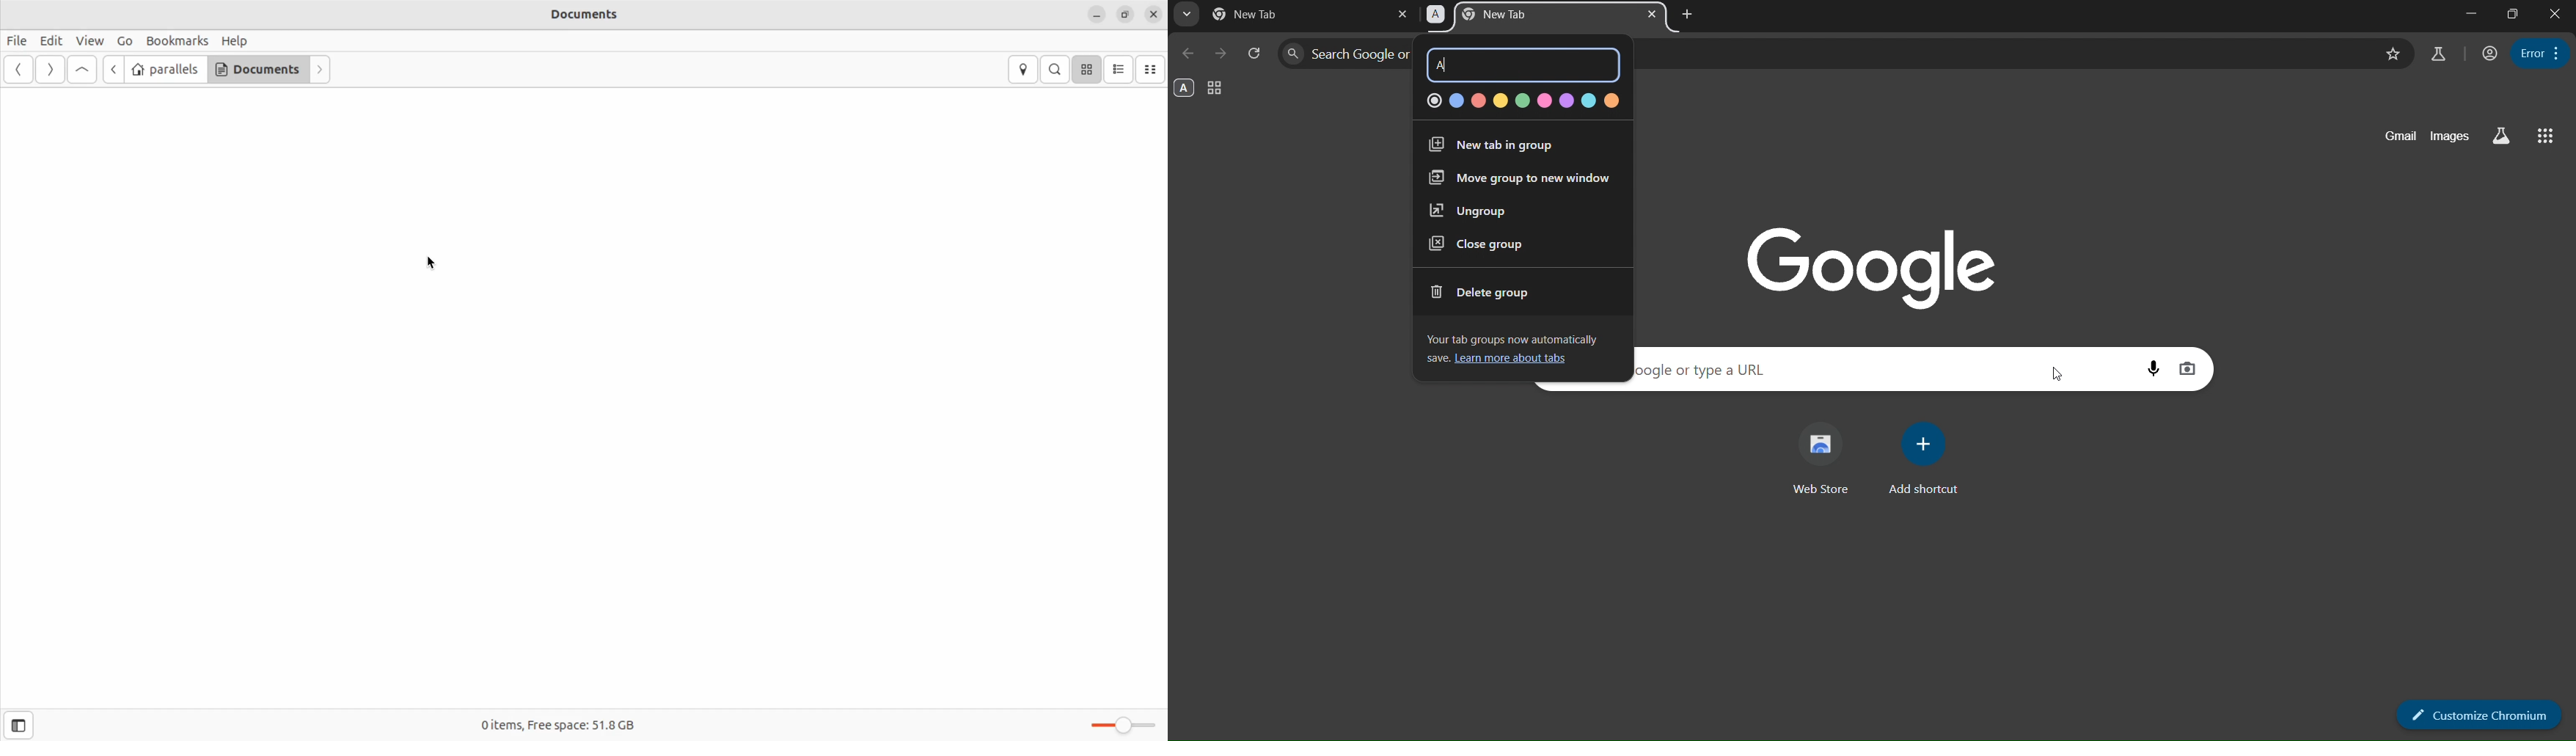 The height and width of the screenshot is (756, 2576). What do you see at coordinates (48, 70) in the screenshot?
I see `next` at bounding box center [48, 70].